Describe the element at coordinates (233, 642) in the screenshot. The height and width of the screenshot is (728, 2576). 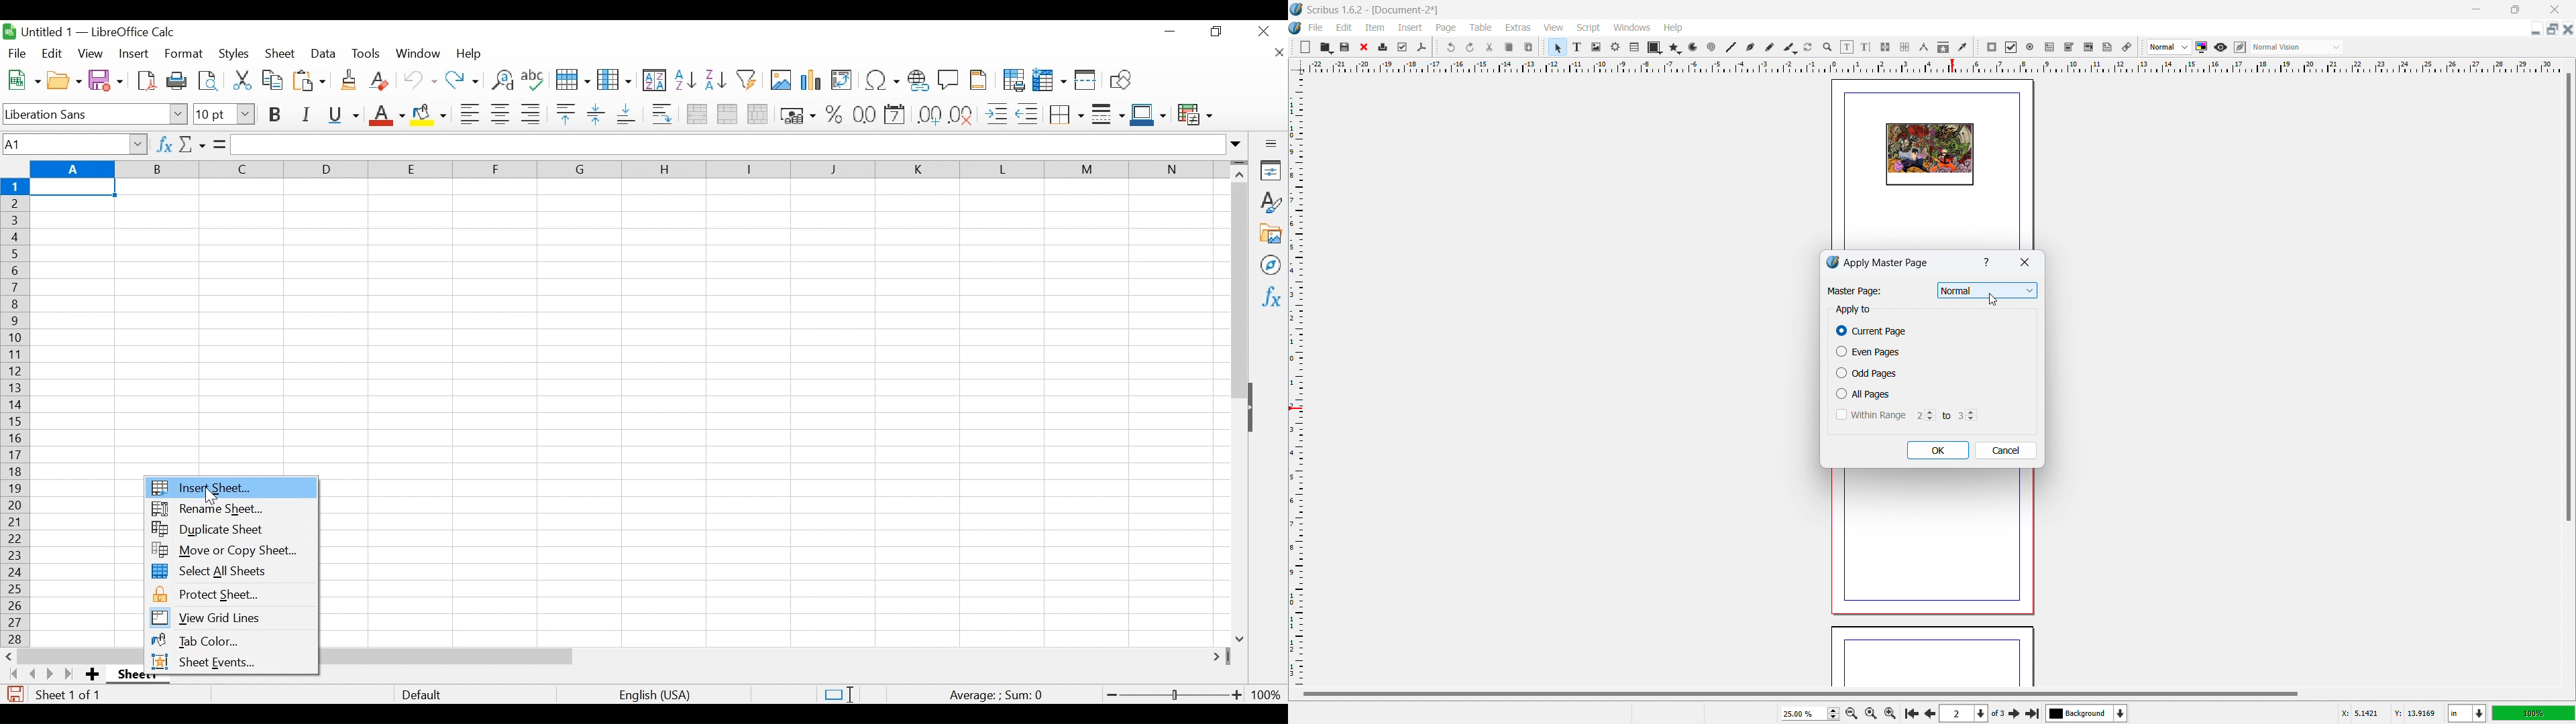
I see `Tab Color` at that location.